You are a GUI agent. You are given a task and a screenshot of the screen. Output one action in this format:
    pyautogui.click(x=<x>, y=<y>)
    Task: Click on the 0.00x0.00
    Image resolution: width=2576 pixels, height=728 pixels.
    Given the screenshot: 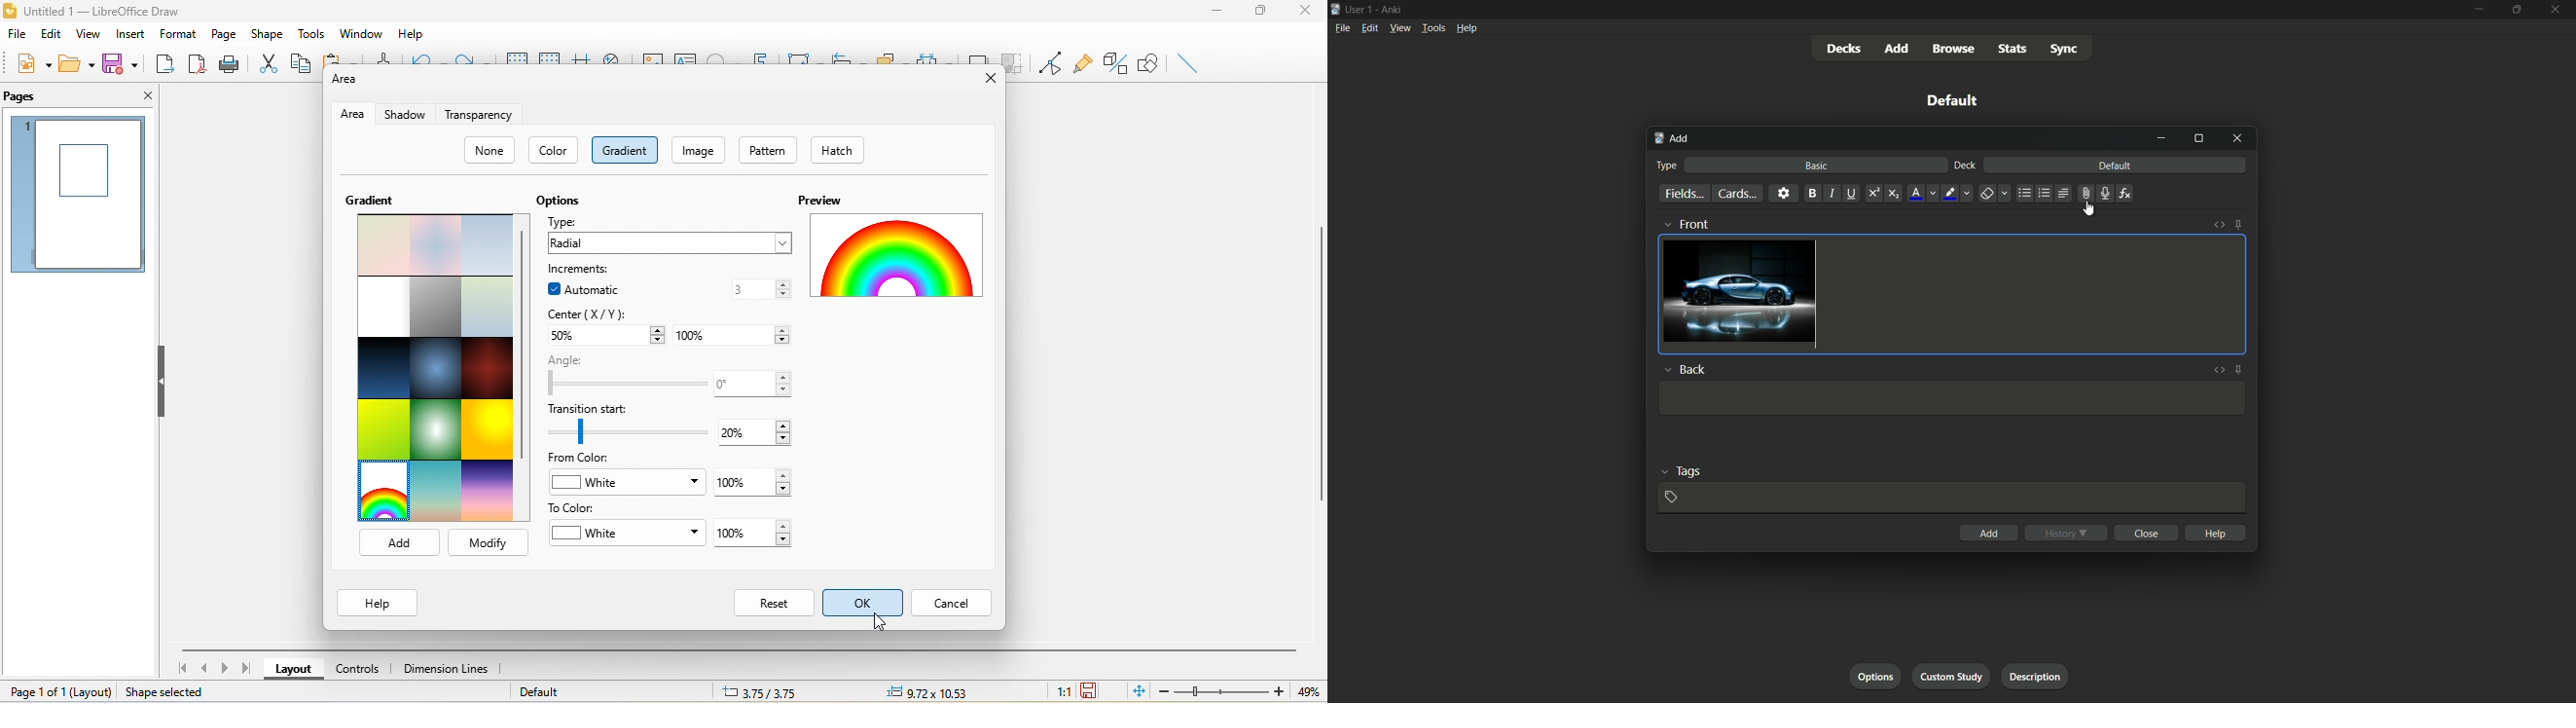 What is the action you would take?
    pyautogui.click(x=925, y=691)
    